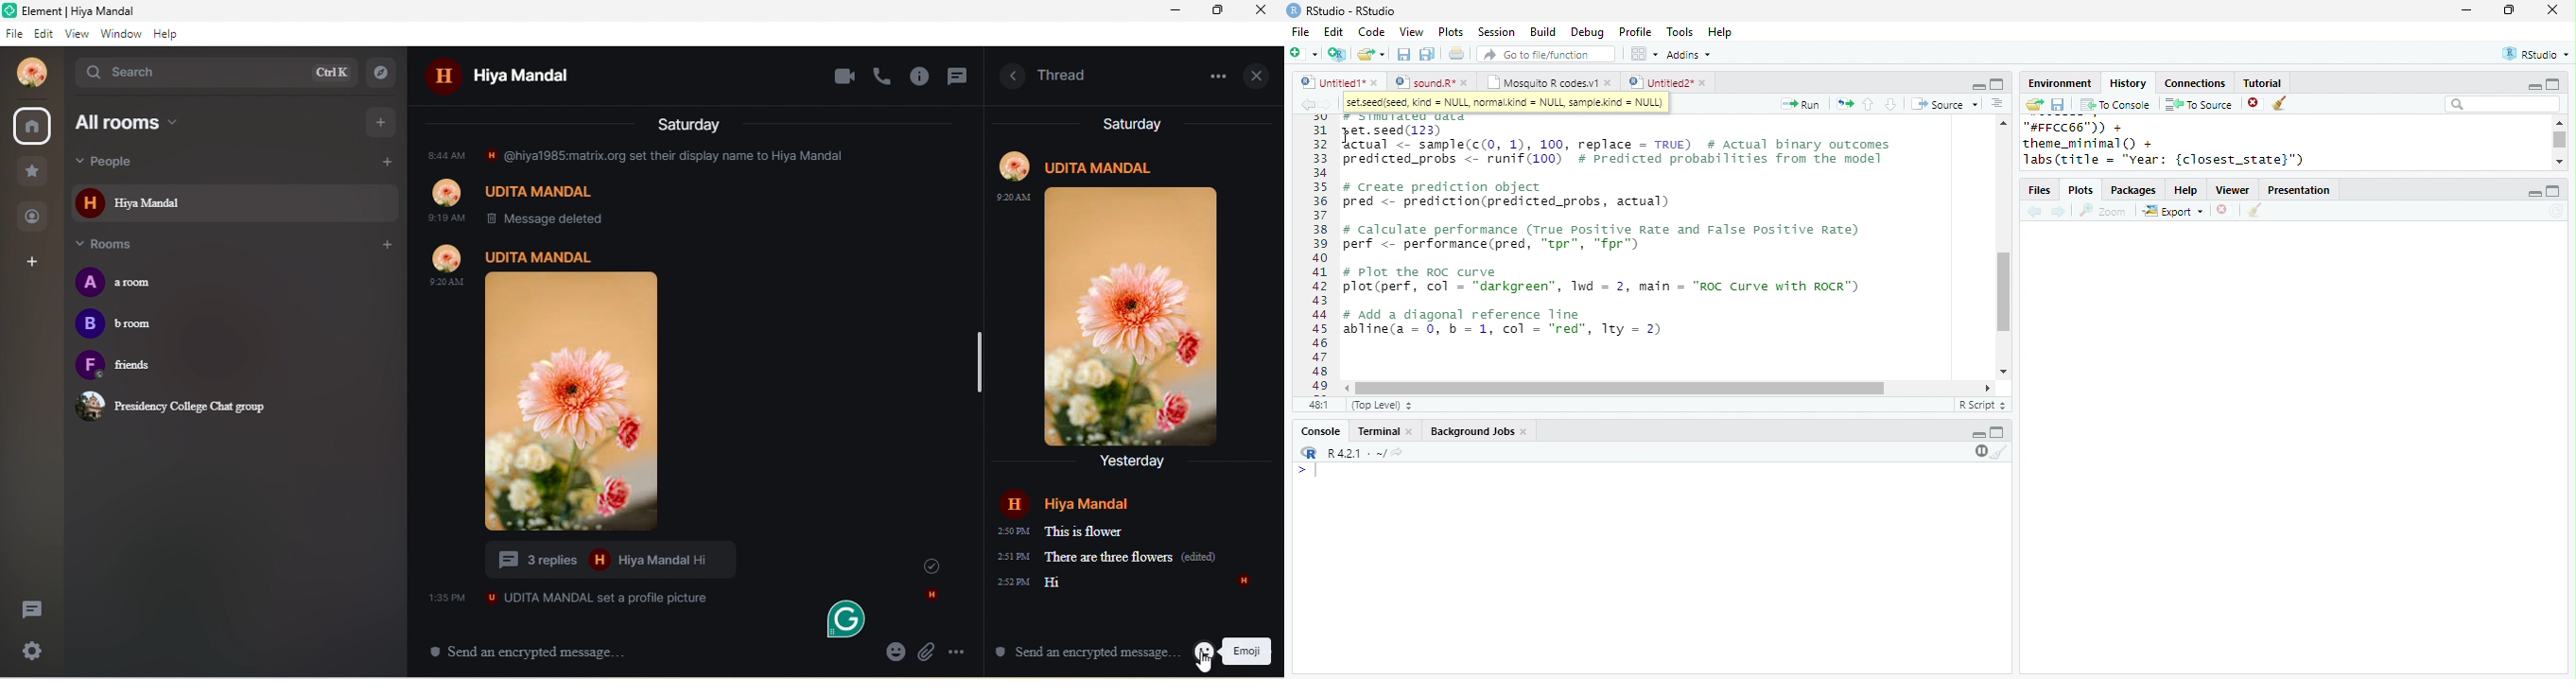 This screenshot has width=2576, height=700. I want to click on Mosquito R codes.v1, so click(1542, 82).